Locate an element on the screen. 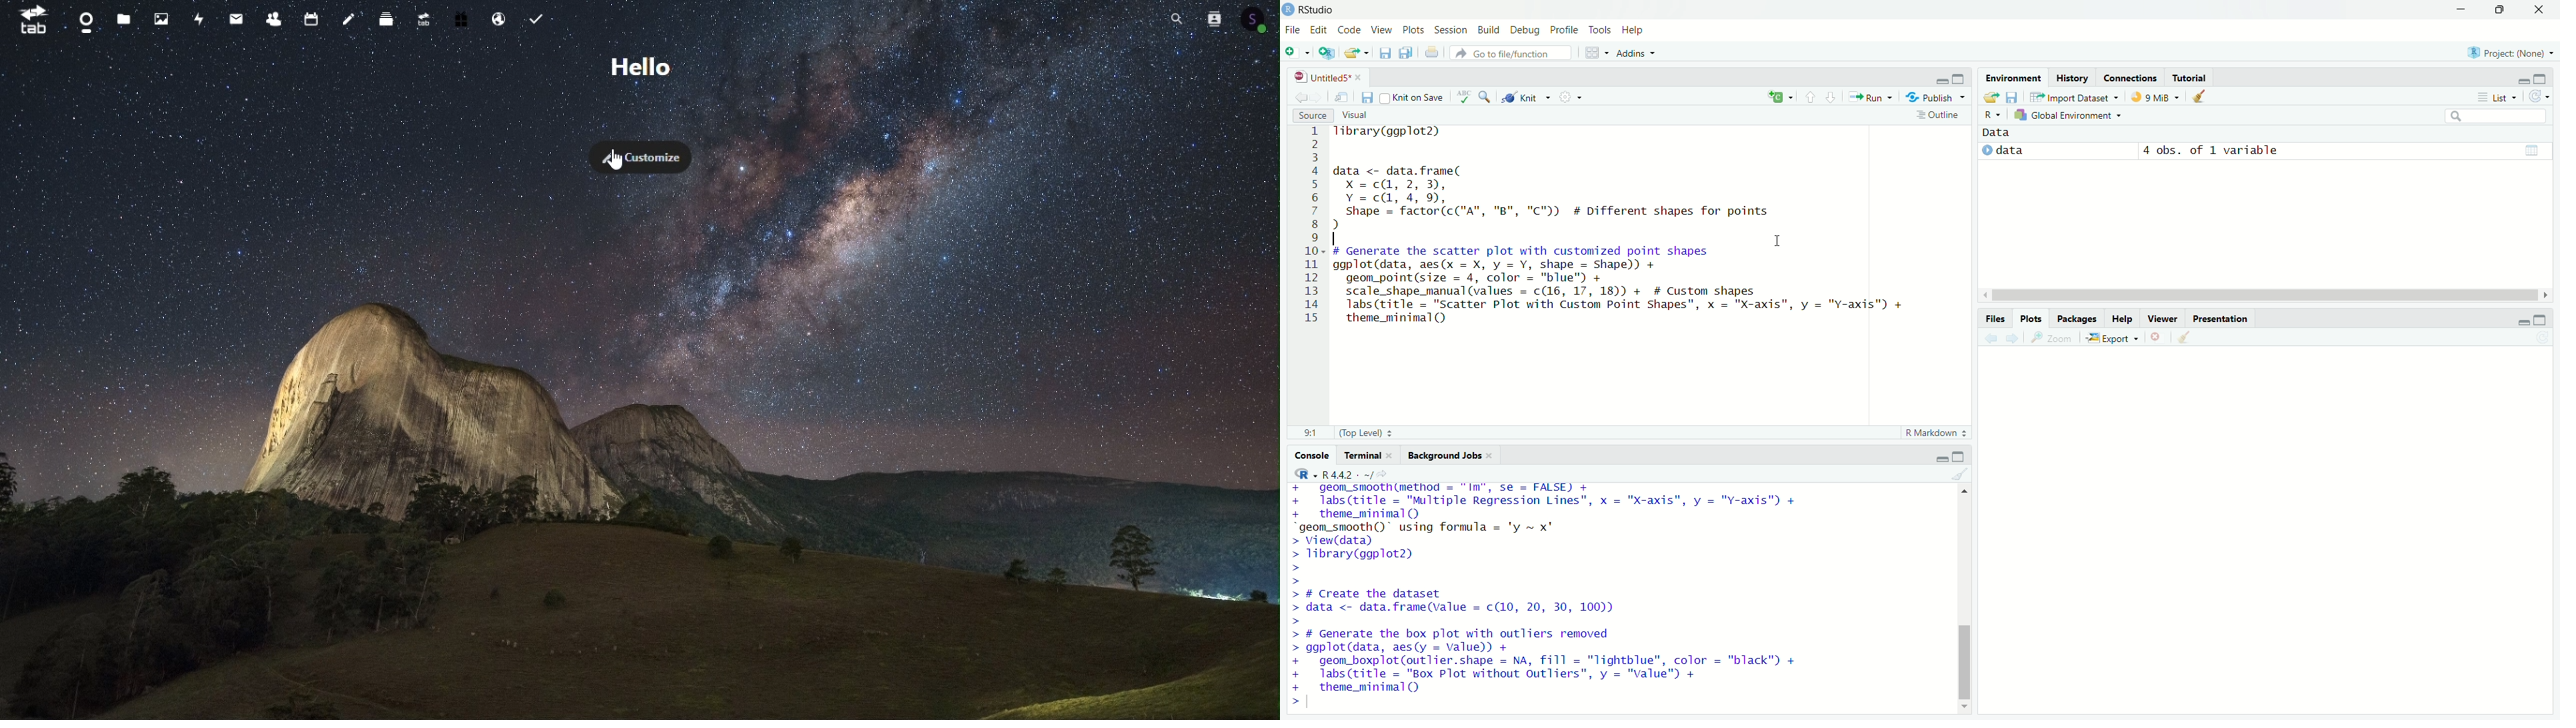 The height and width of the screenshot is (728, 2576). RStudio is located at coordinates (1309, 9).